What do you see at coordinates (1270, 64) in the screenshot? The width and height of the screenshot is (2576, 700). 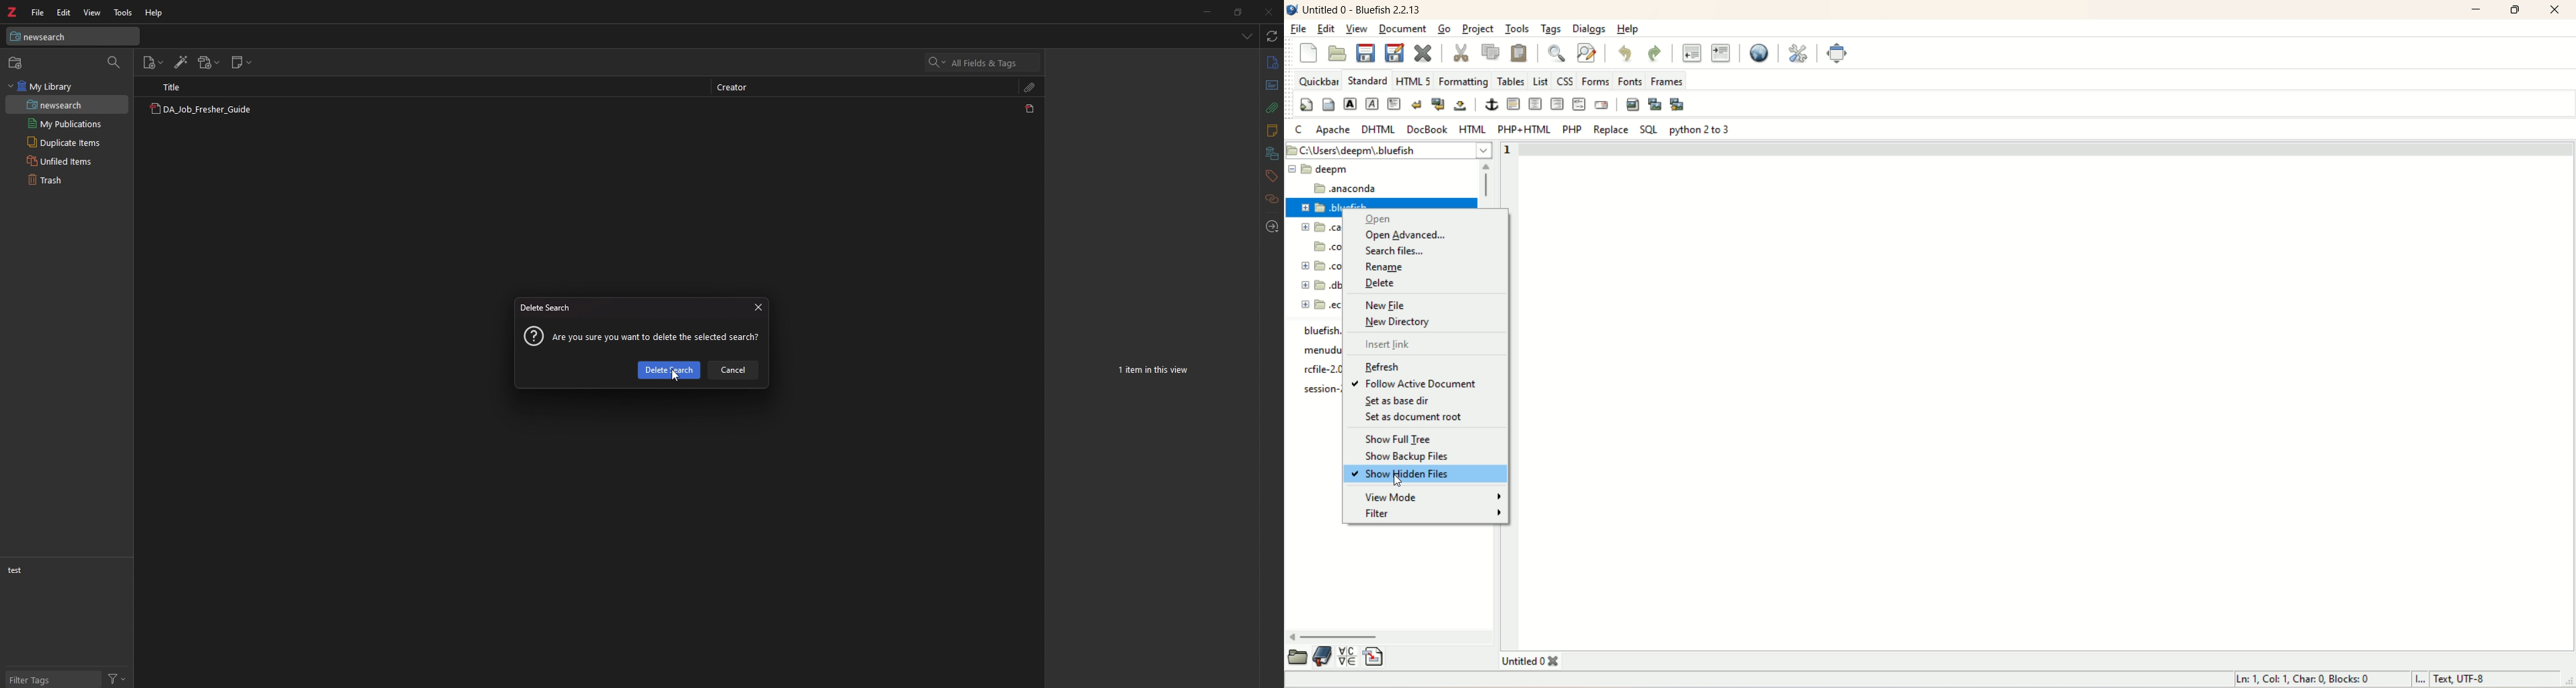 I see `info` at bounding box center [1270, 64].